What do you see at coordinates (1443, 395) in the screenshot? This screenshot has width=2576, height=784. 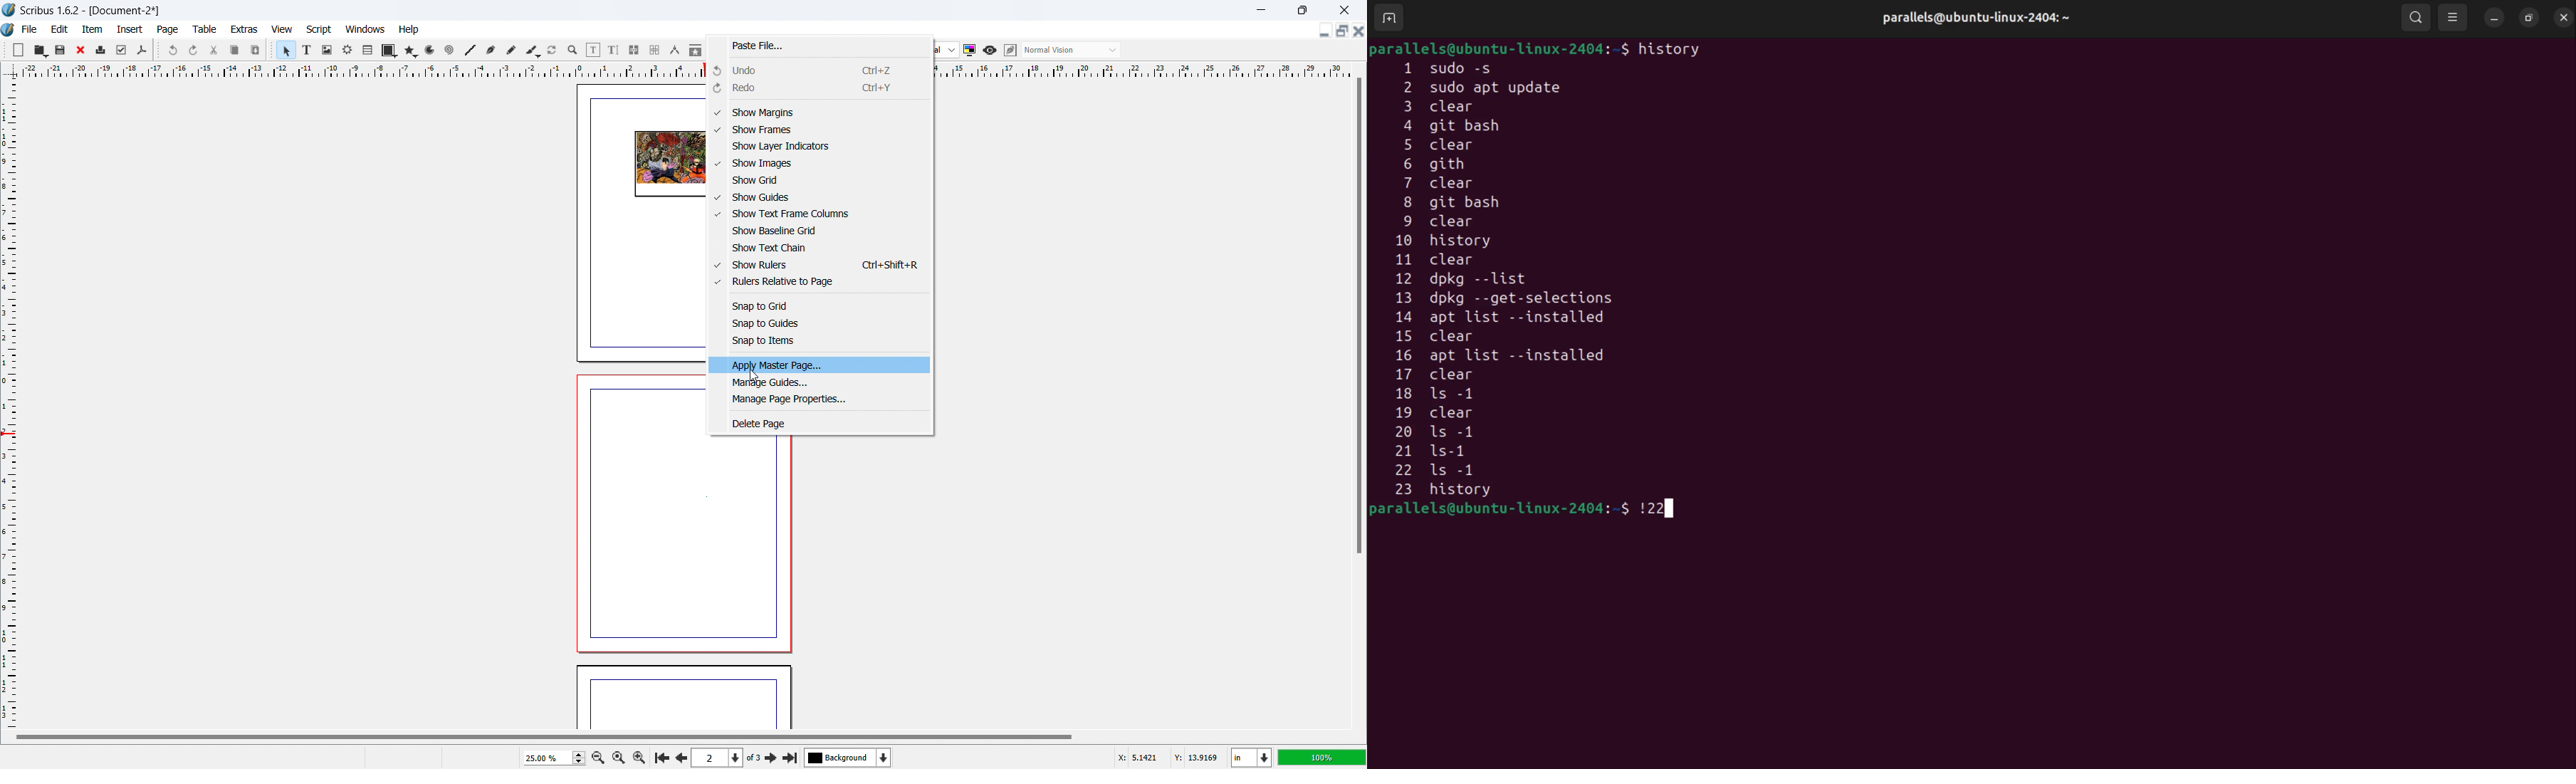 I see `18 ls -1` at bounding box center [1443, 395].